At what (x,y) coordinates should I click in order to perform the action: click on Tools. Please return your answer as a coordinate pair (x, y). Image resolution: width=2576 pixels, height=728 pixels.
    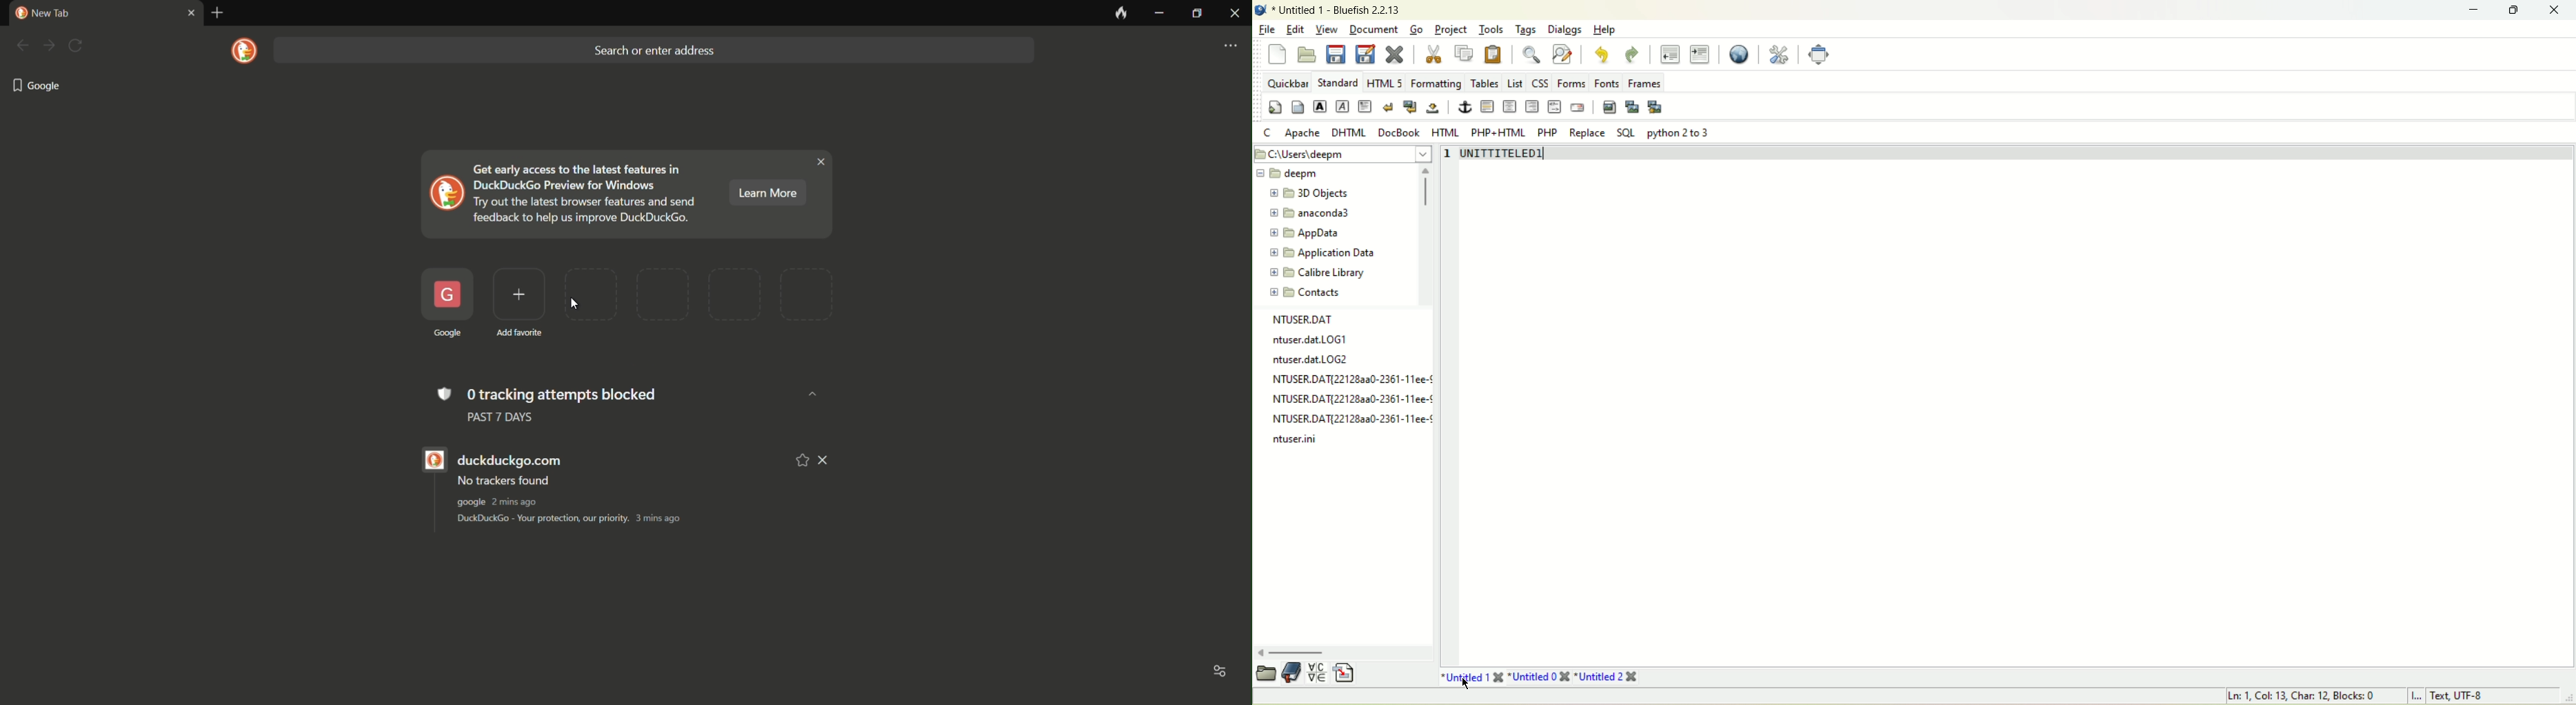
    Looking at the image, I should click on (1489, 29).